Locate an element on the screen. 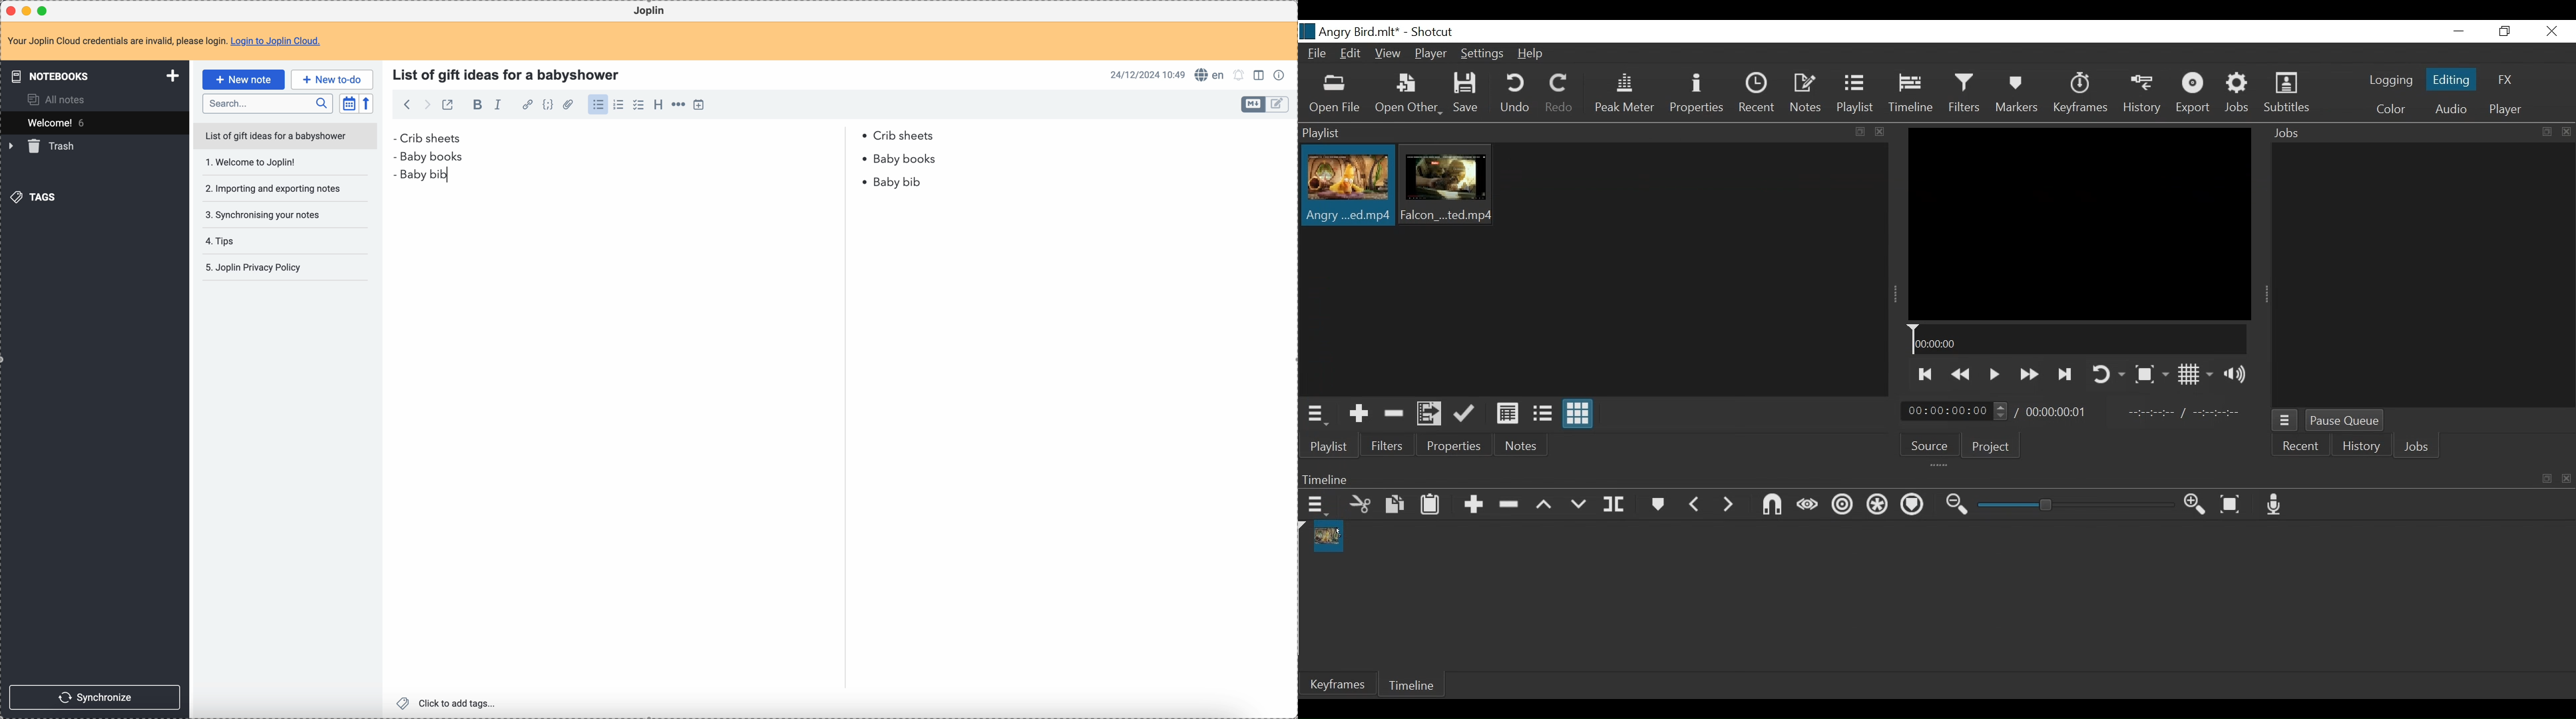  Cut is located at coordinates (1361, 506).